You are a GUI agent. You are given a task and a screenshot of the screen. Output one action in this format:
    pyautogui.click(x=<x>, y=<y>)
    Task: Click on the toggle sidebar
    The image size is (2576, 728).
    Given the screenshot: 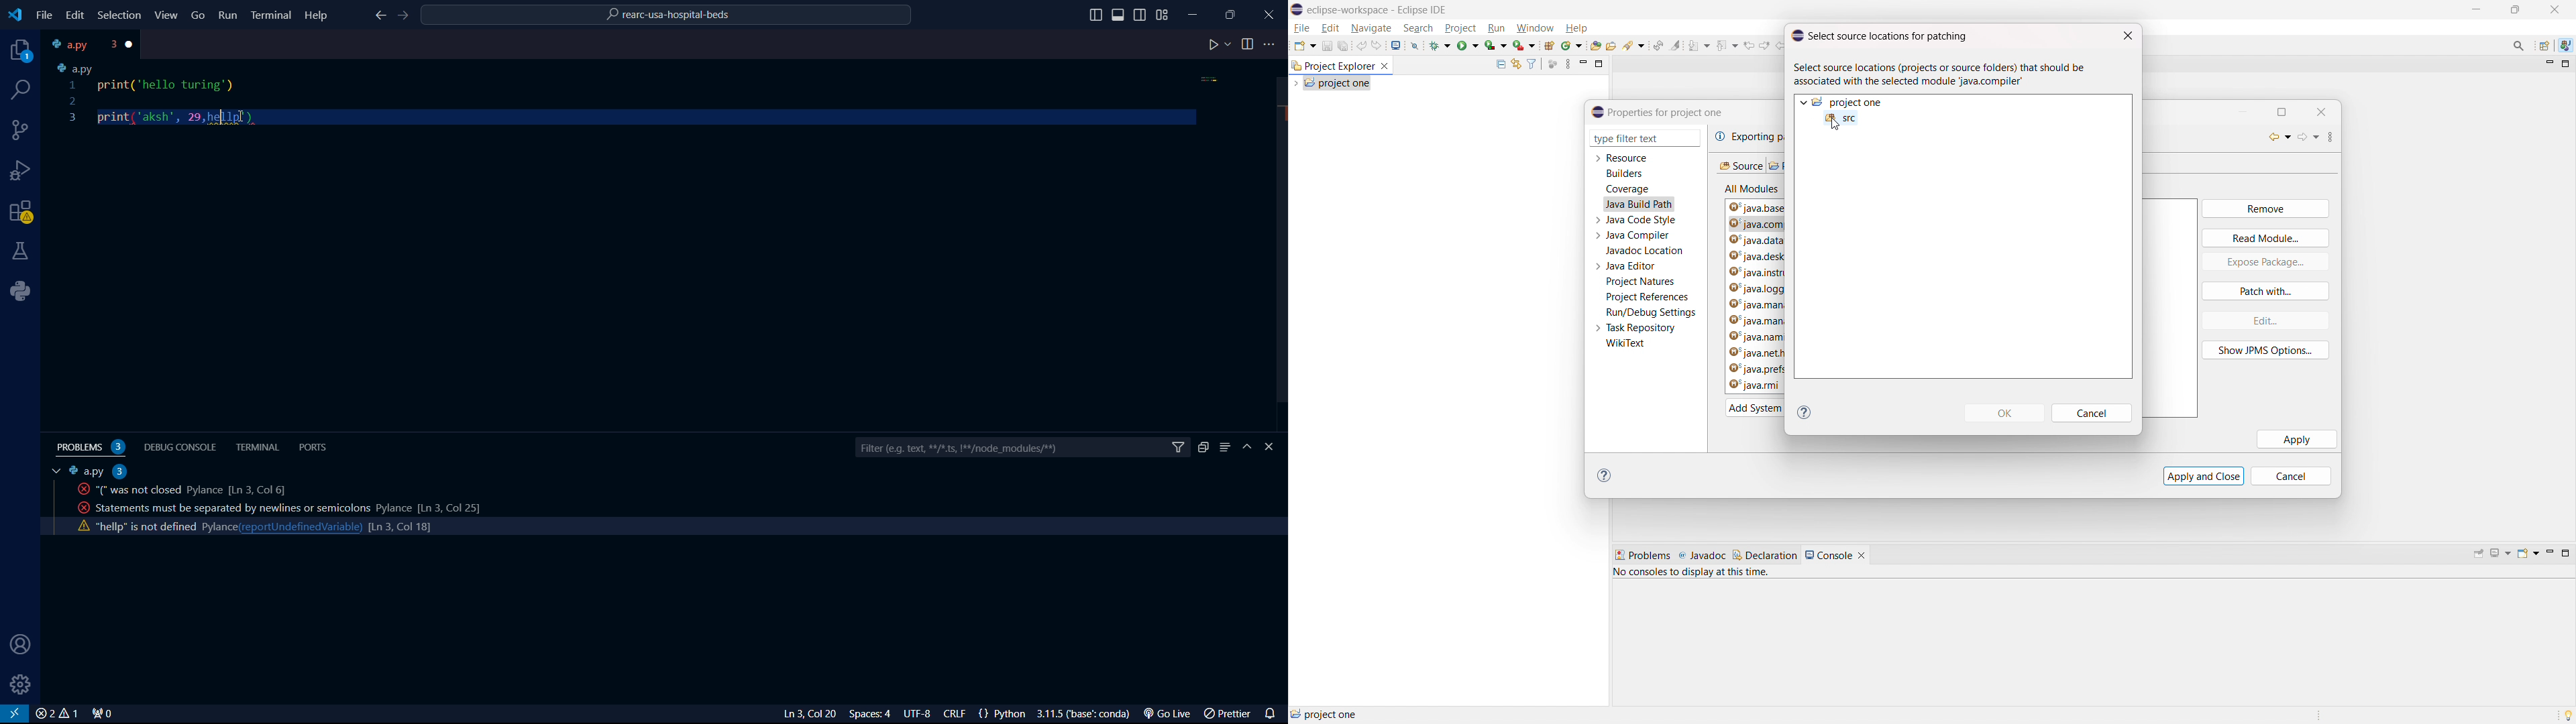 What is the action you would take?
    pyautogui.click(x=1095, y=15)
    